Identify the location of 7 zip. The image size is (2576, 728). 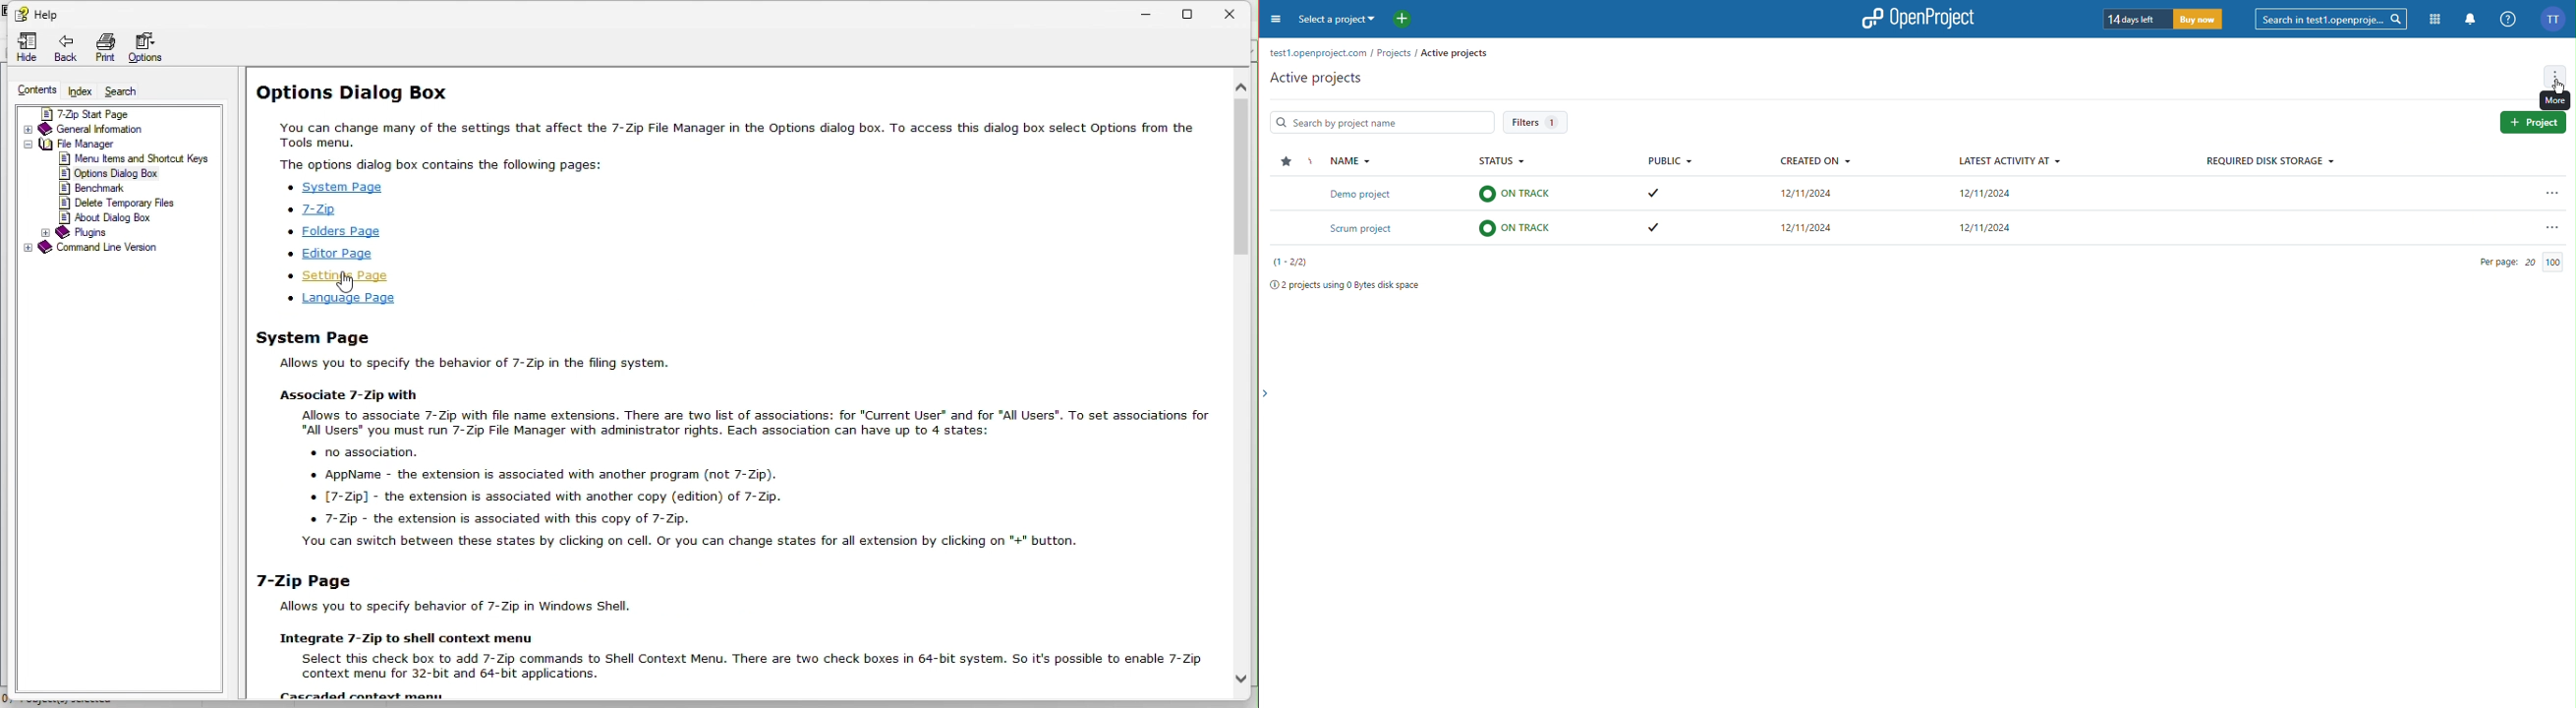
(315, 209).